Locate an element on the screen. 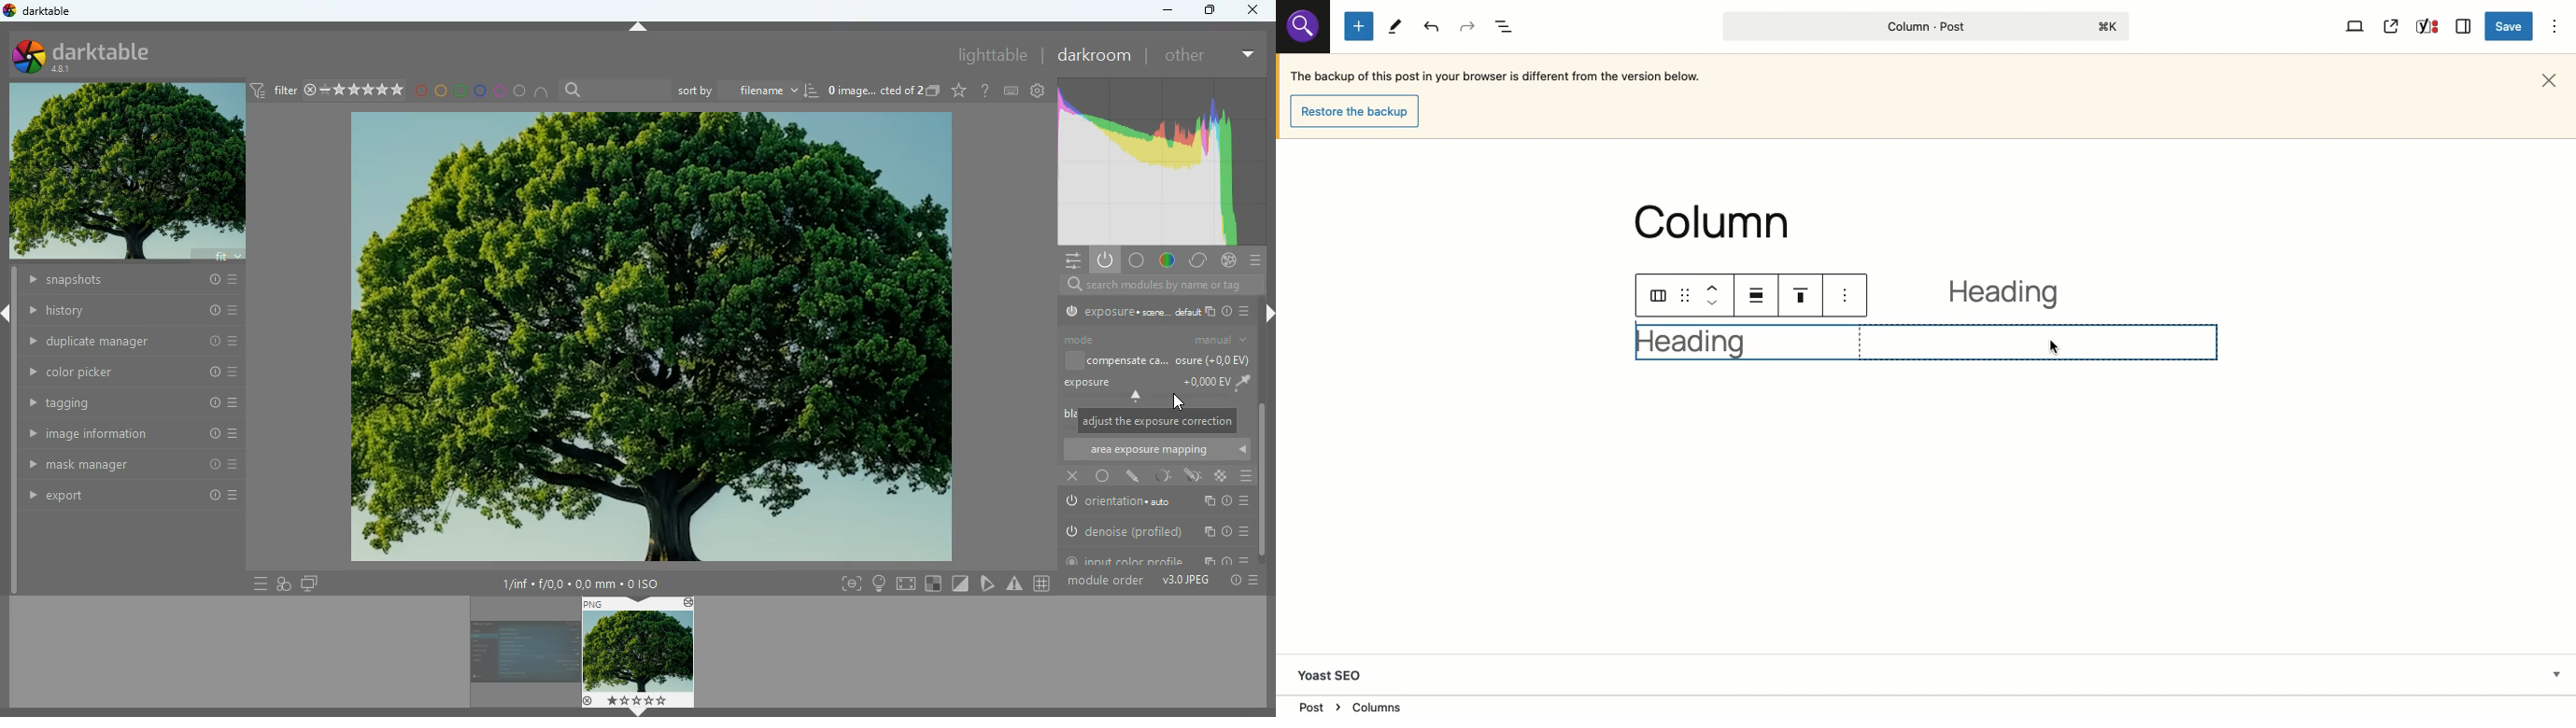 The image size is (2576, 728). settings is located at coordinates (1071, 260).